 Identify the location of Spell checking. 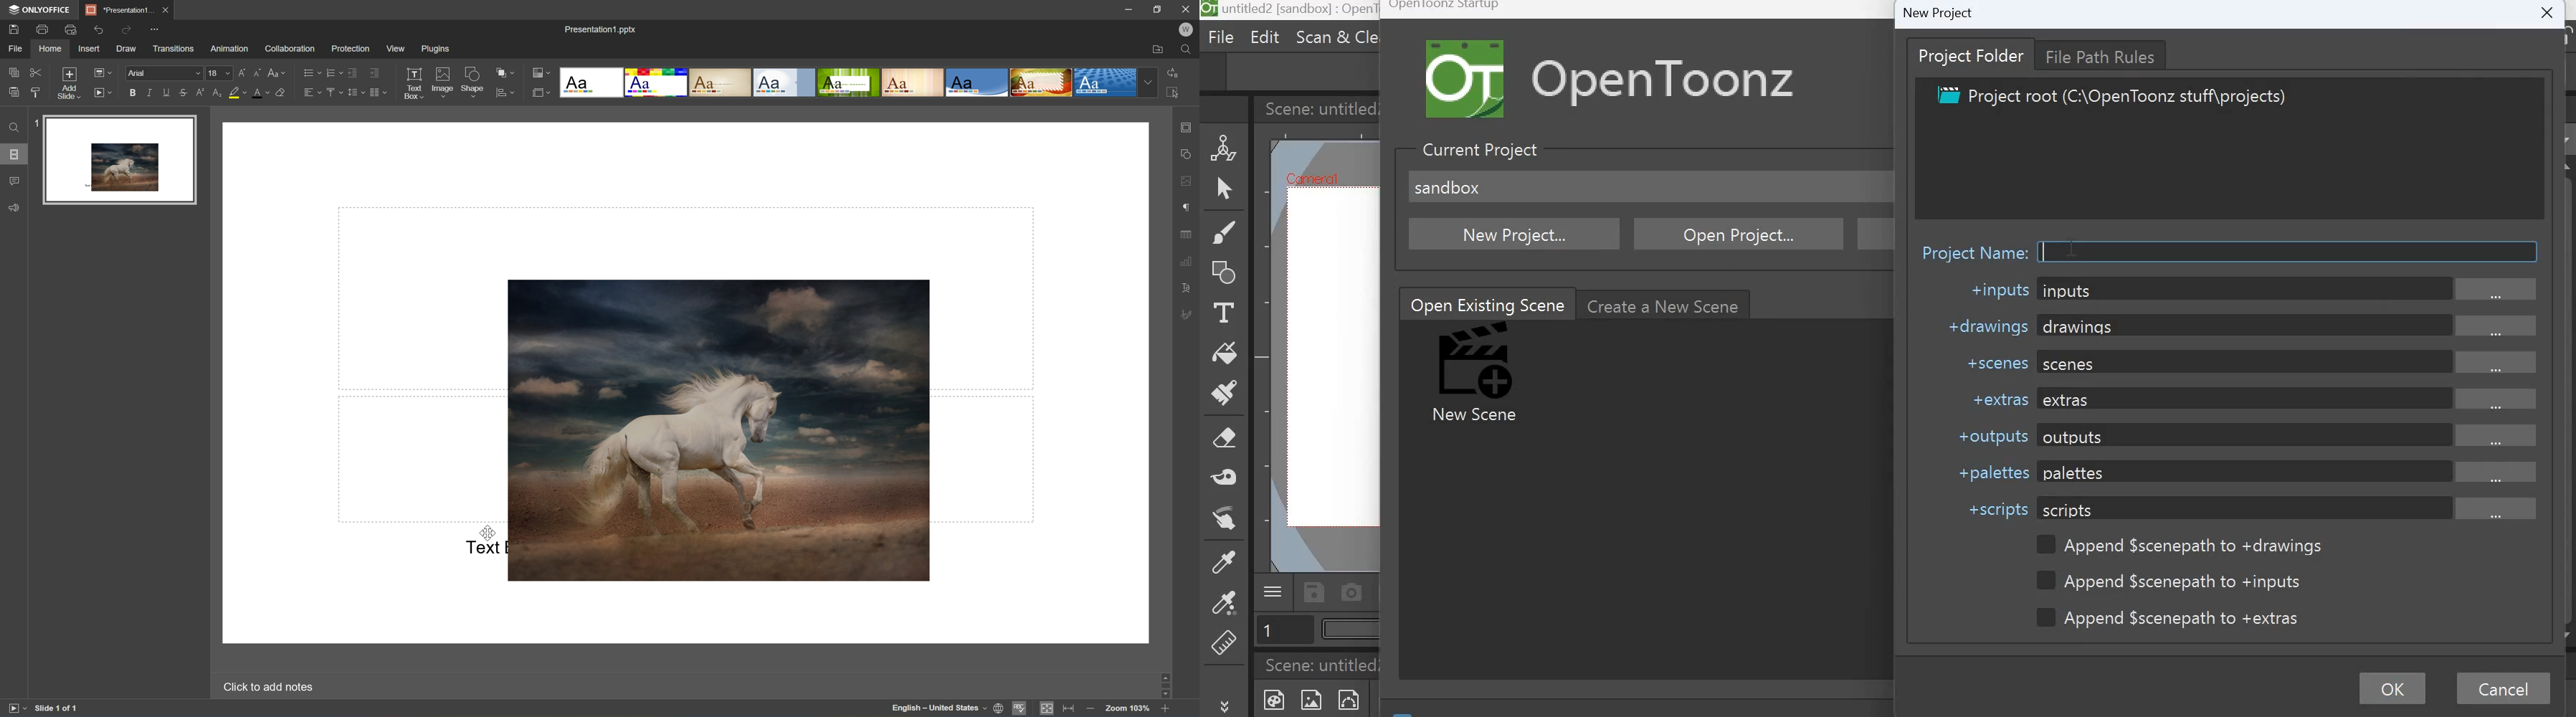
(1019, 708).